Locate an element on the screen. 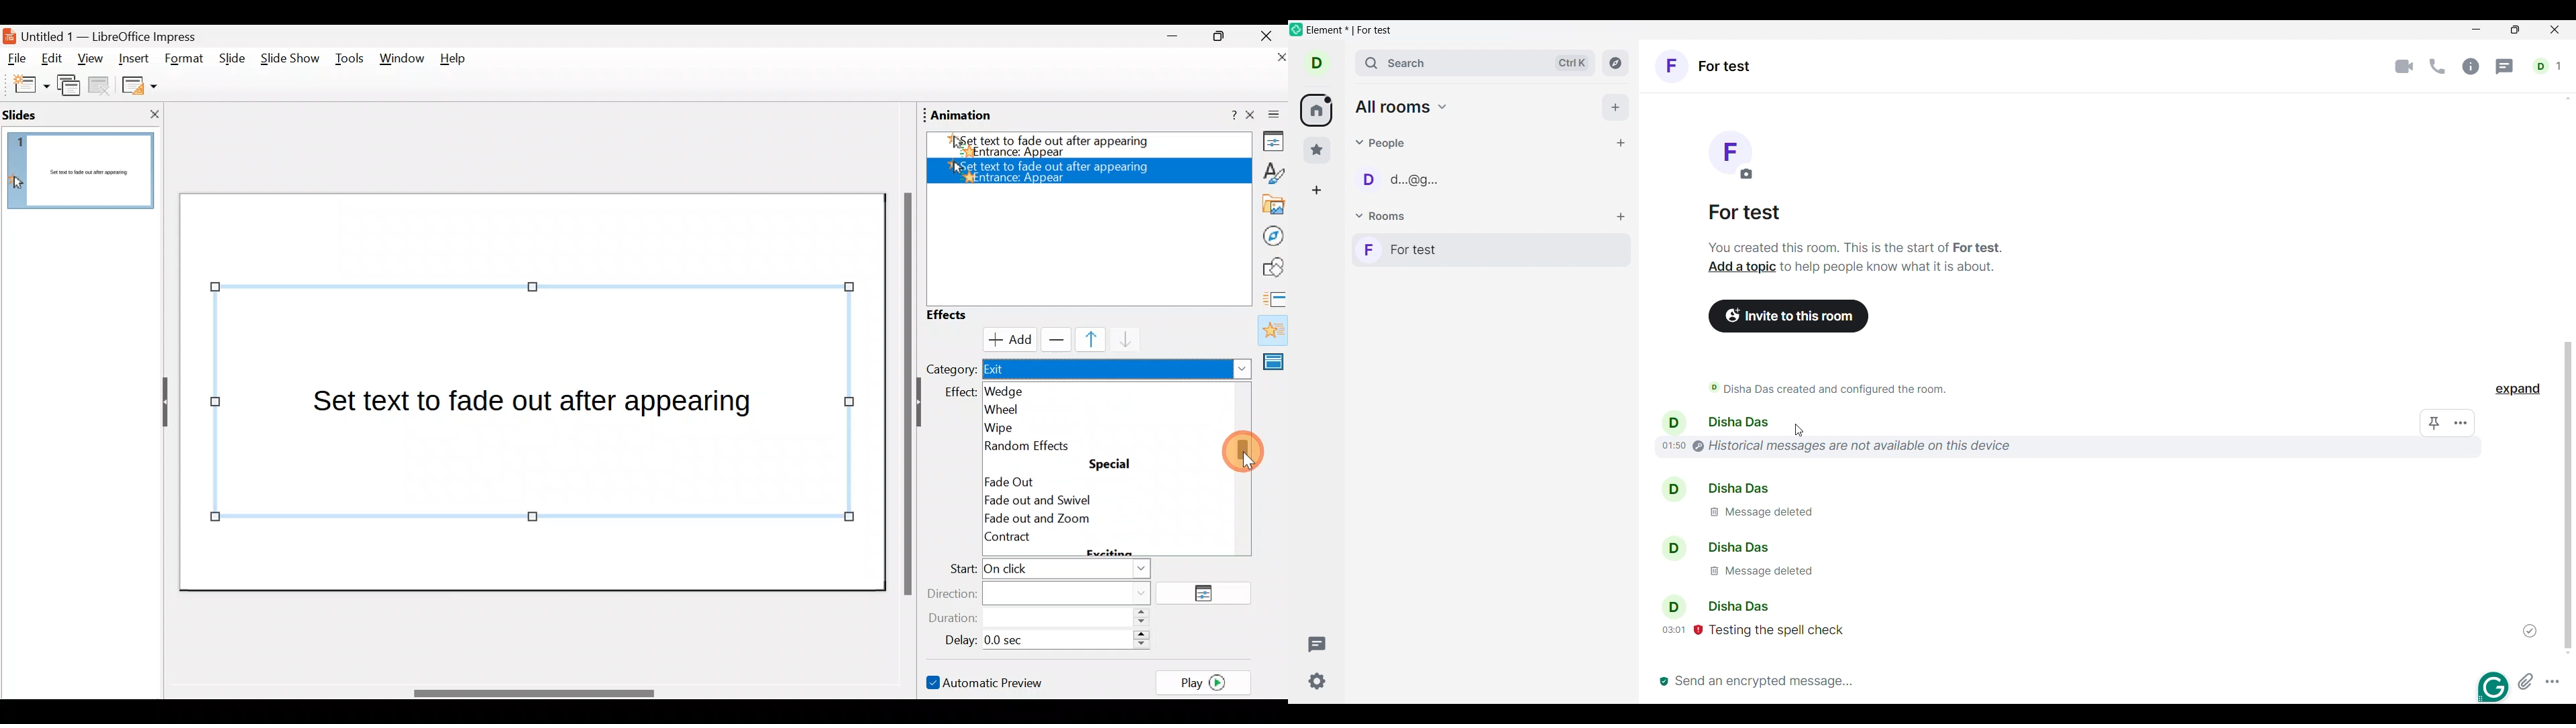 Image resolution: width=2576 pixels, height=728 pixels. Wedge is located at coordinates (1020, 390).